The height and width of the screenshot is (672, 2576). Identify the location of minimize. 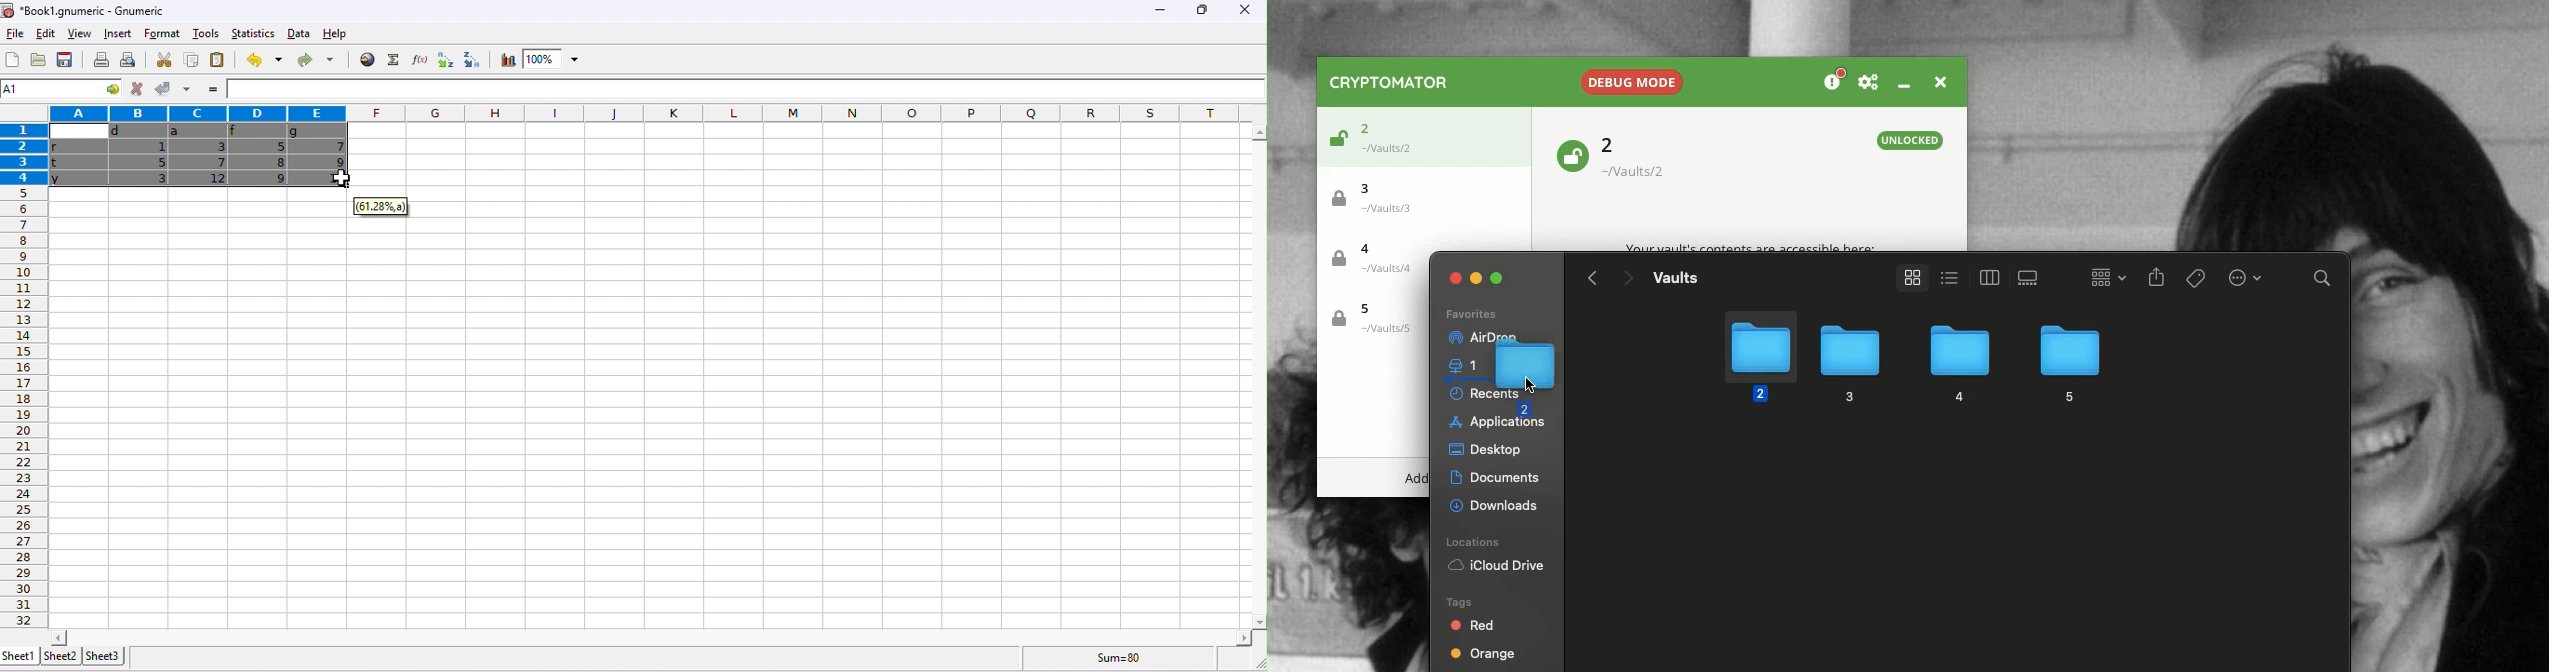
(1161, 13).